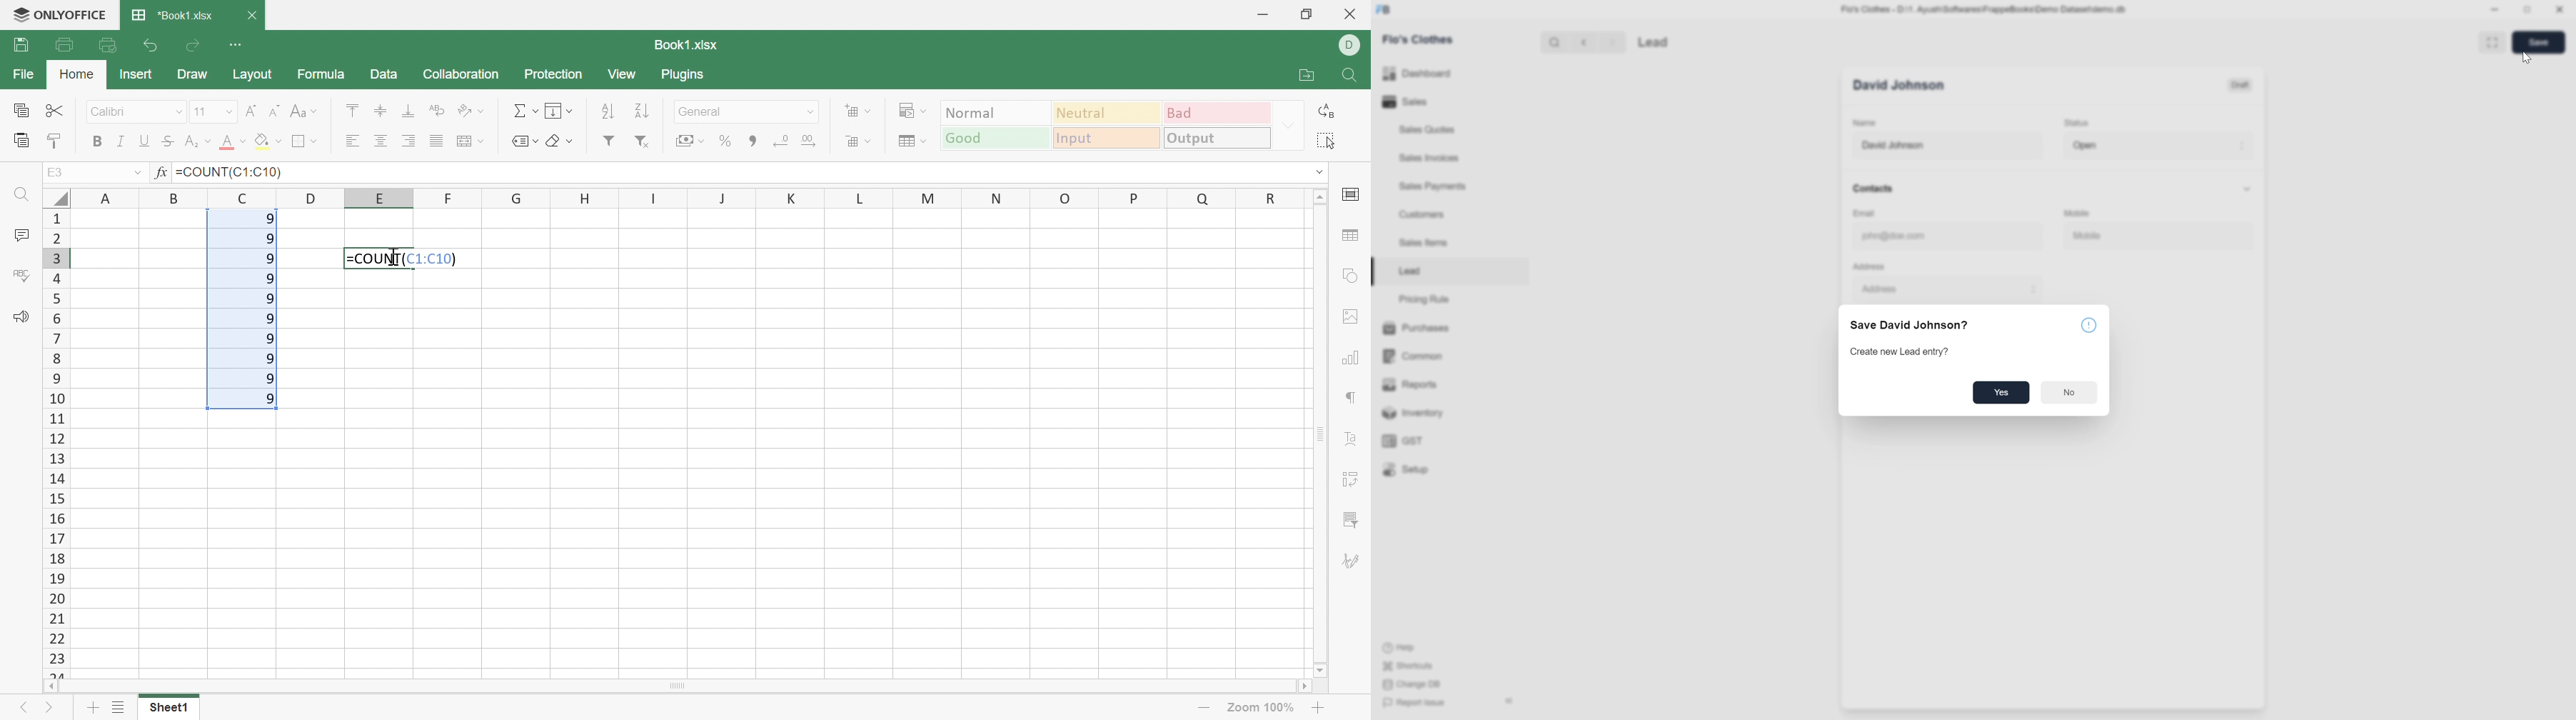 The height and width of the screenshot is (728, 2576). Describe the element at coordinates (688, 77) in the screenshot. I see `Plugins` at that location.